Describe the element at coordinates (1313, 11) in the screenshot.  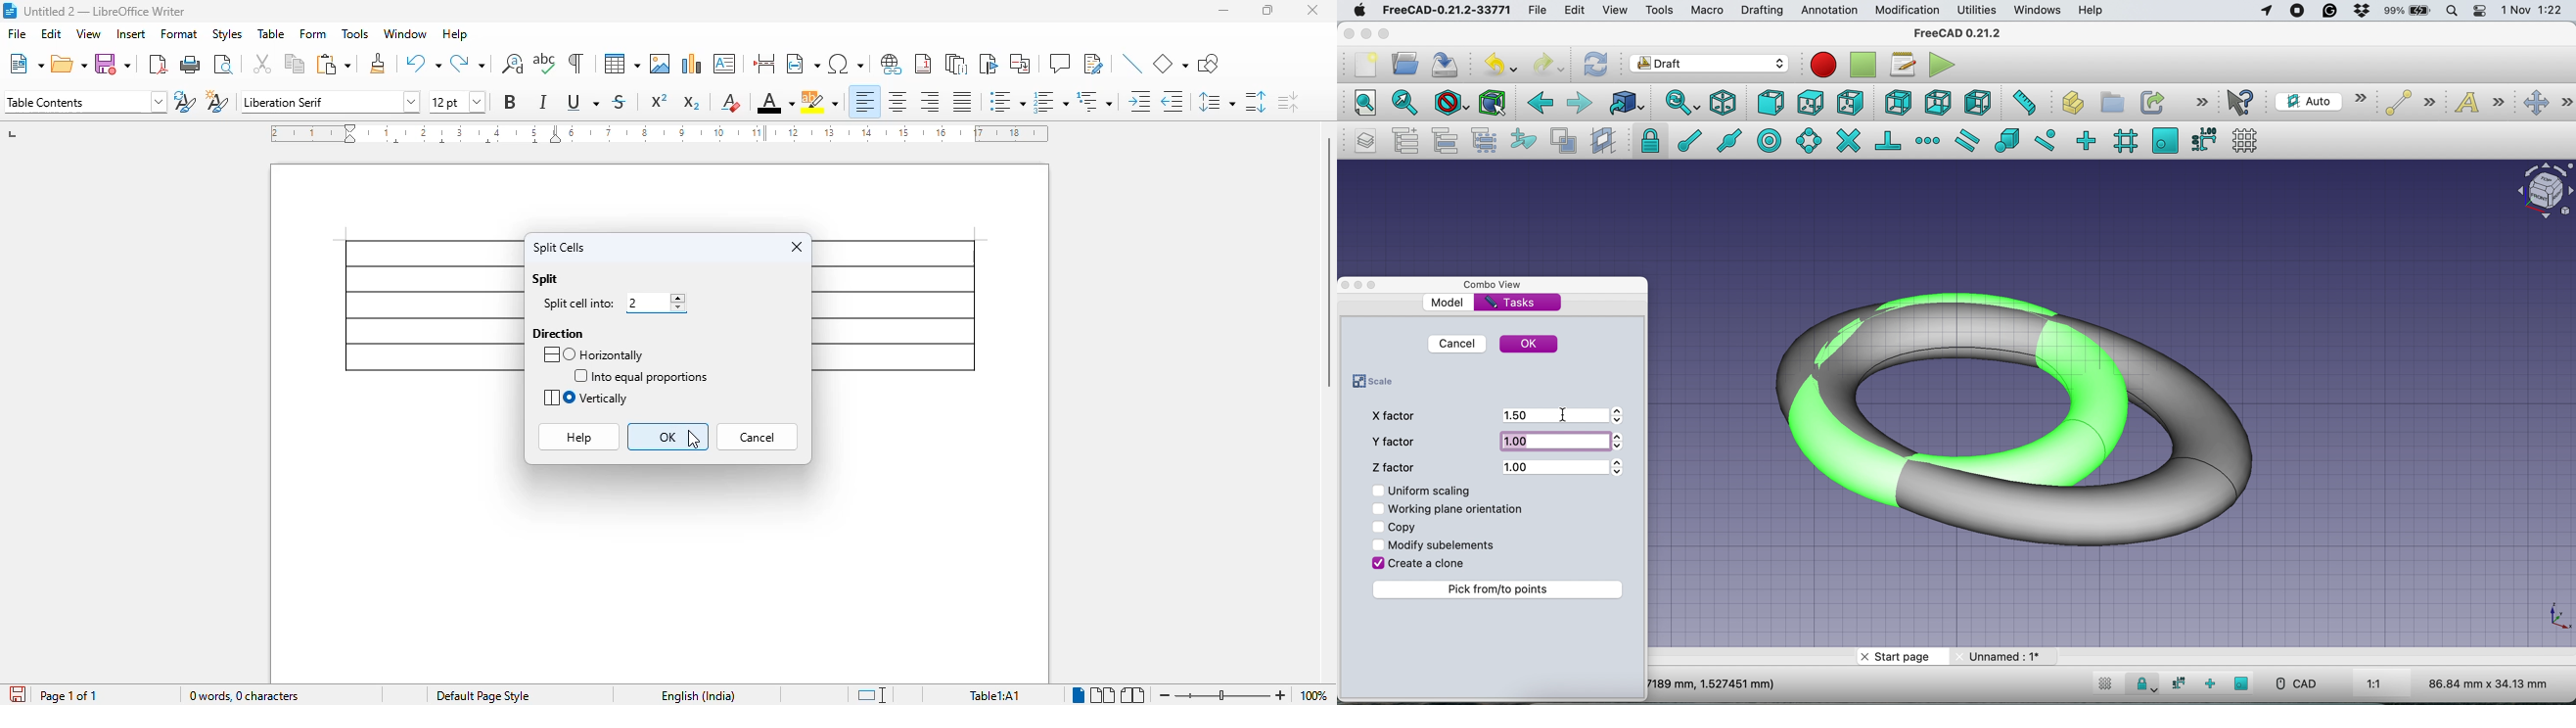
I see `close` at that location.